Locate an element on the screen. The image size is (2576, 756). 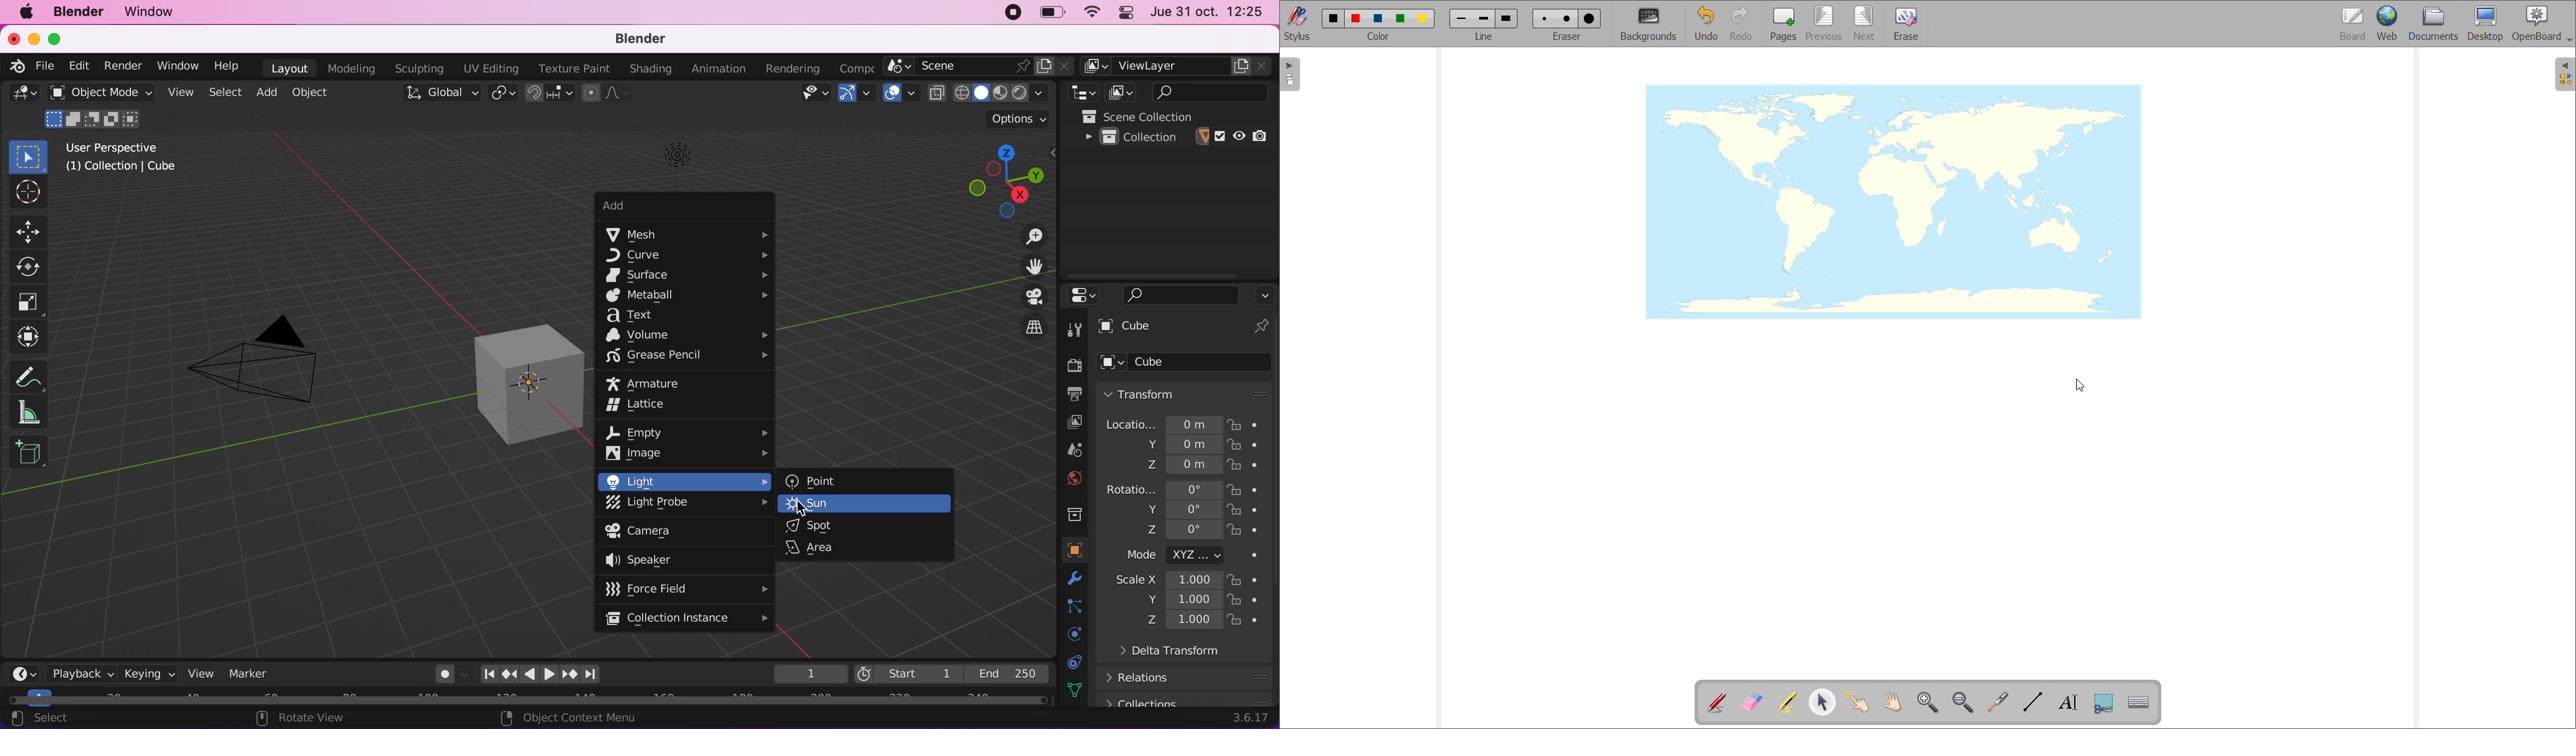
constraints is located at coordinates (1073, 662).